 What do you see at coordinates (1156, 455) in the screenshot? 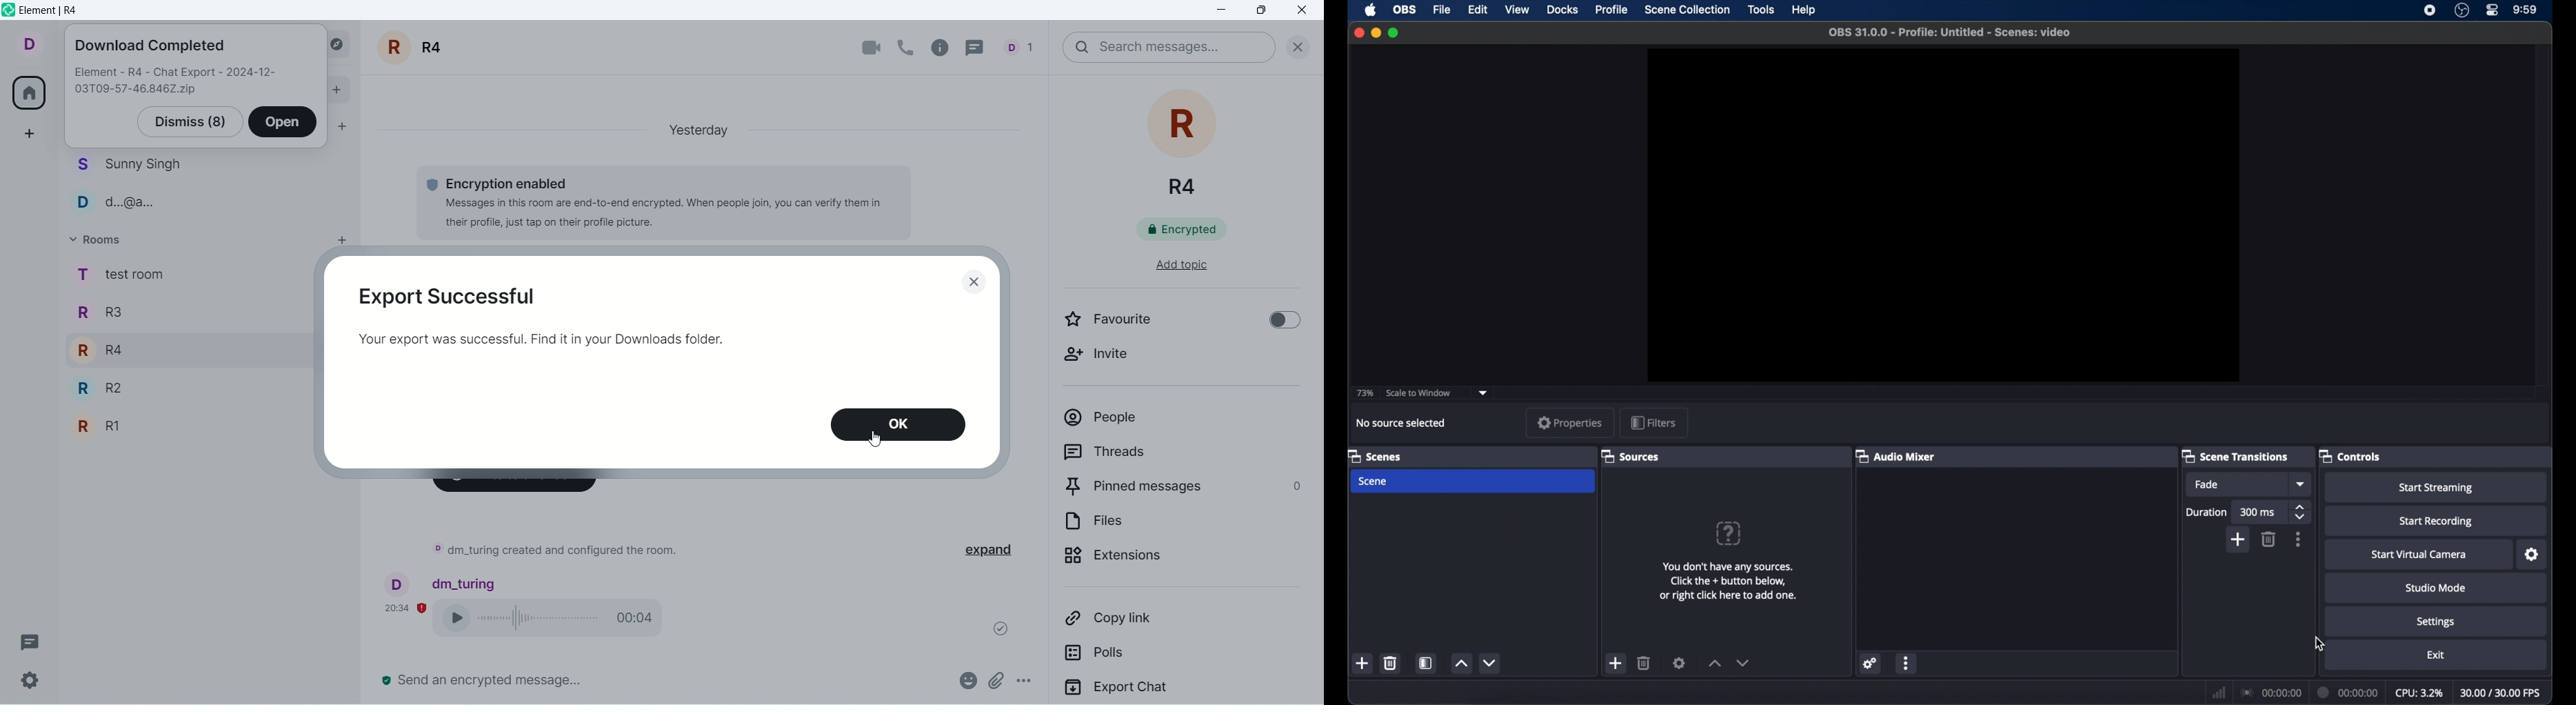
I see `threads` at bounding box center [1156, 455].